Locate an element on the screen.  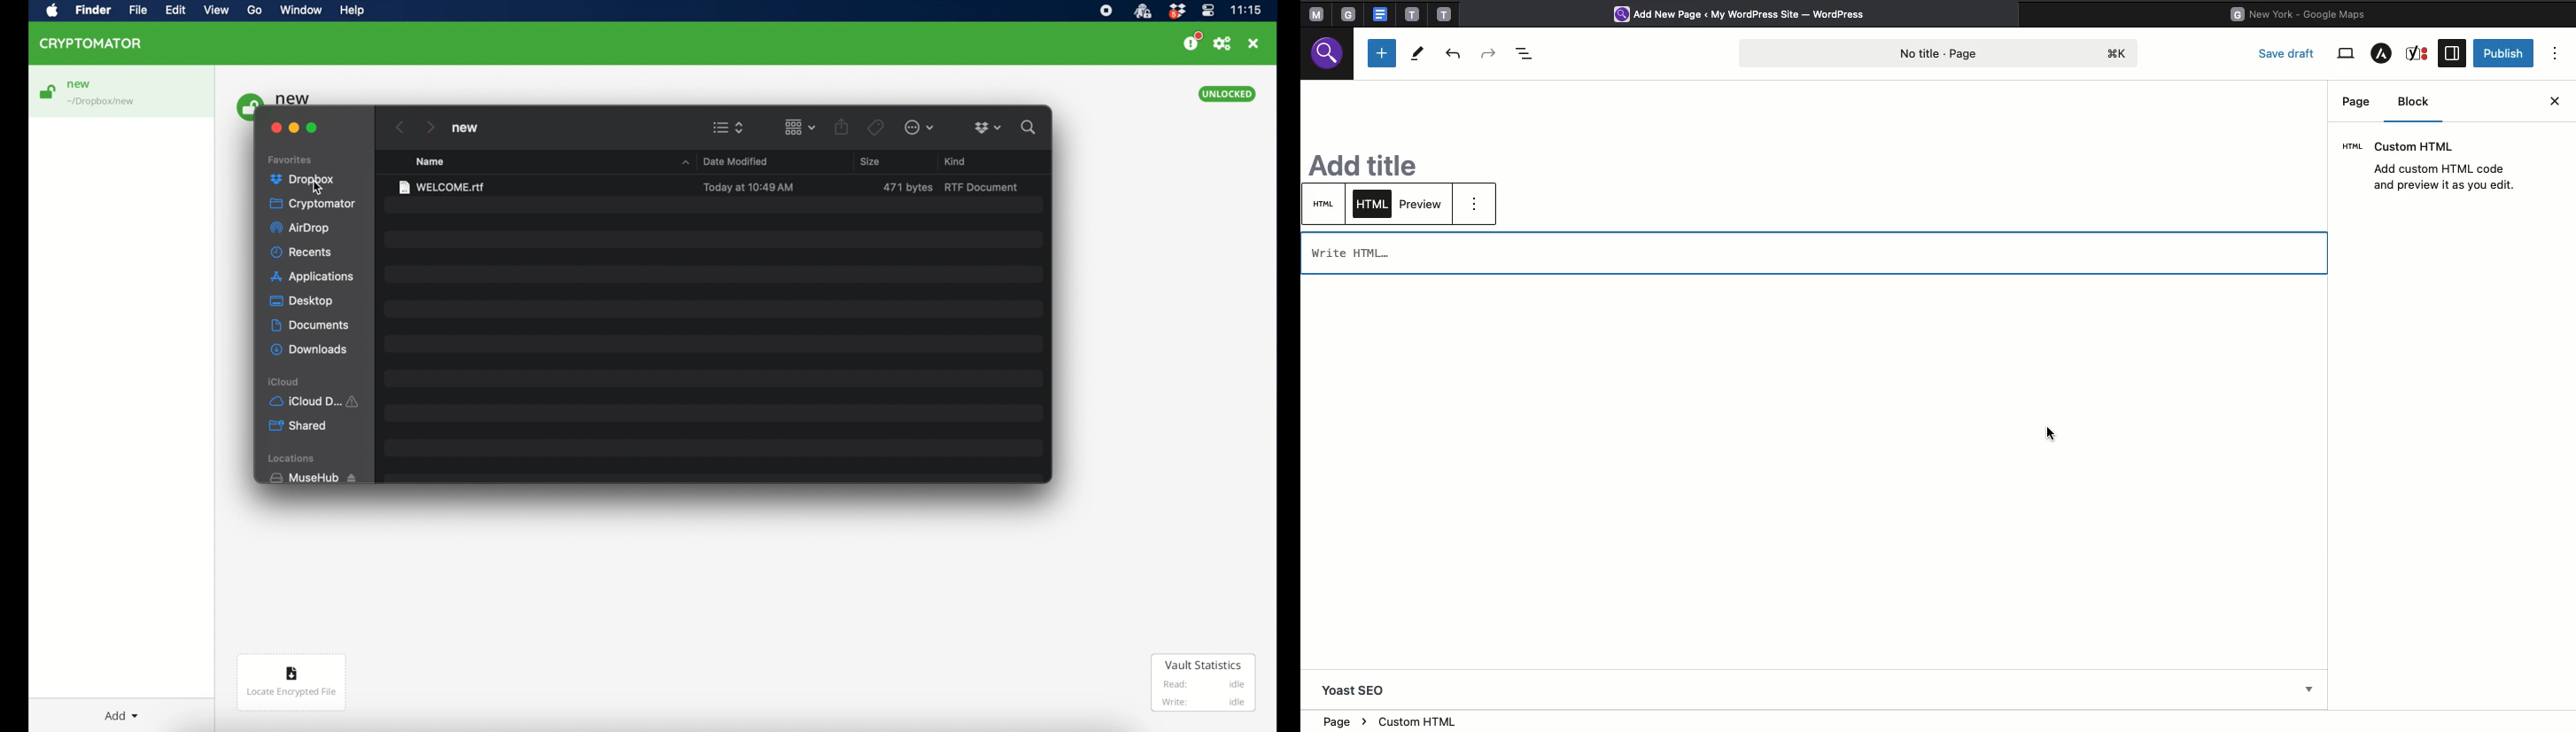
Save draft is located at coordinates (2289, 52).